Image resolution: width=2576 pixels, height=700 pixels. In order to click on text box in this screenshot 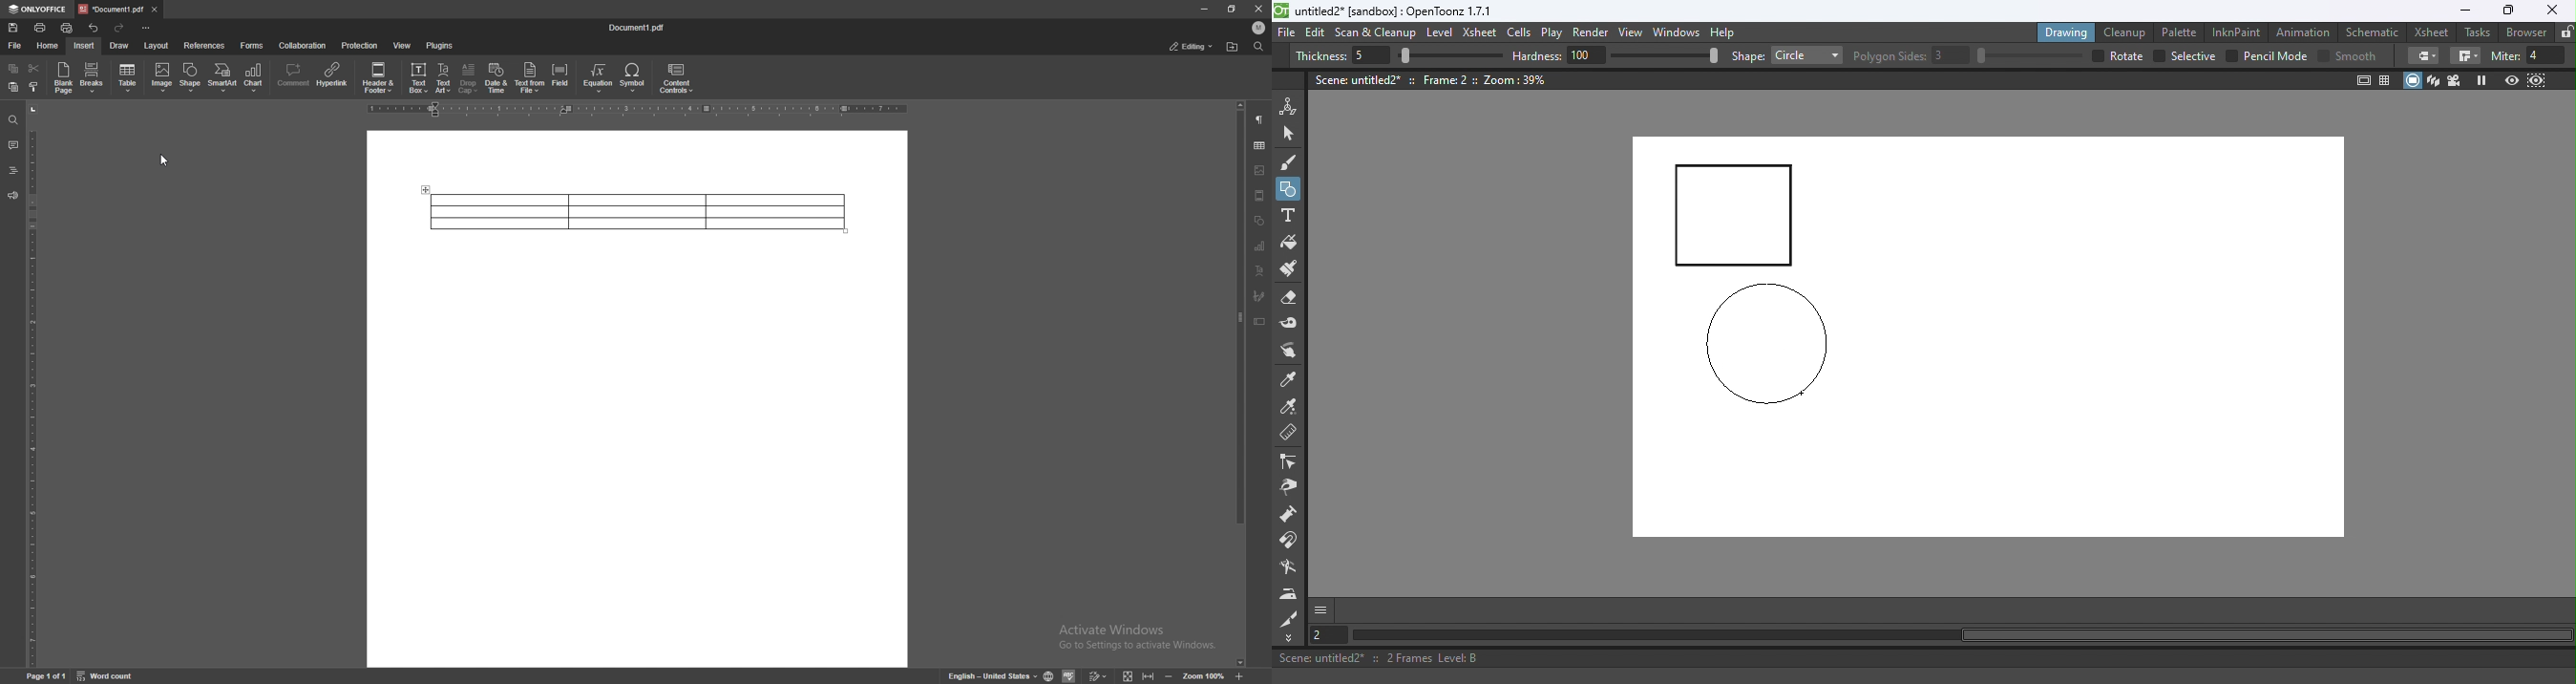, I will do `click(417, 79)`.